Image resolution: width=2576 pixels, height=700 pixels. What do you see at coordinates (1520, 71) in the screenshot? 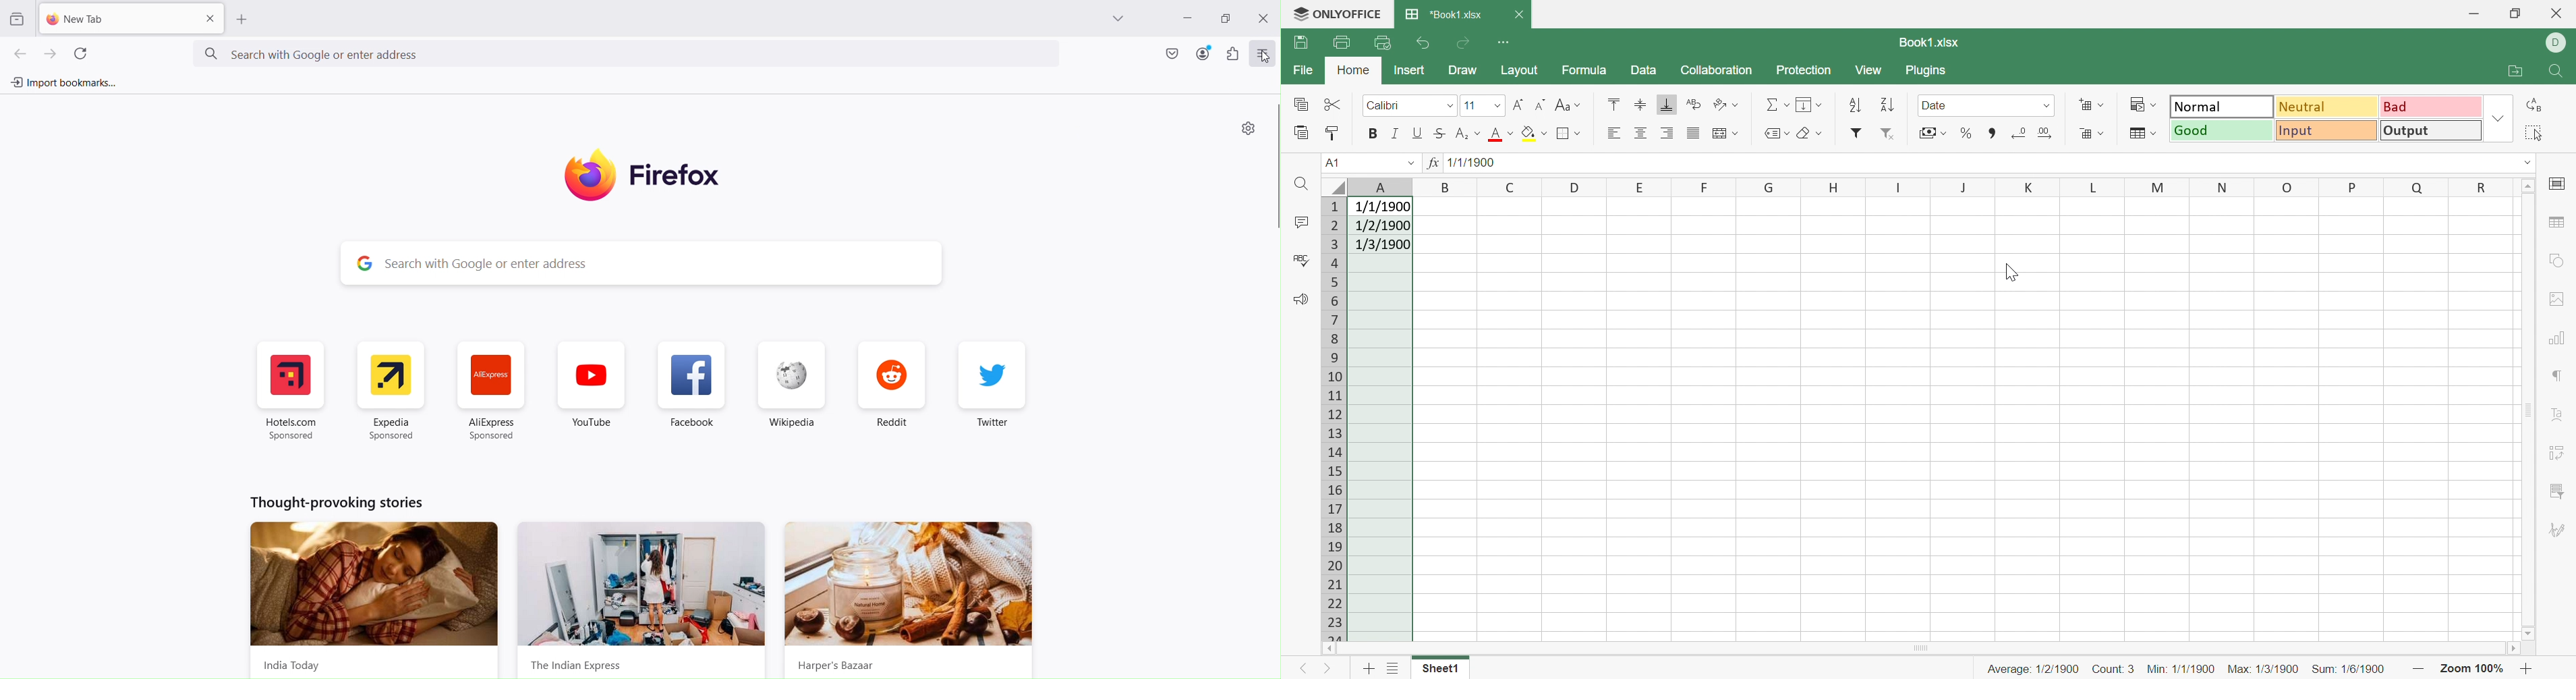
I see `Layout` at bounding box center [1520, 71].